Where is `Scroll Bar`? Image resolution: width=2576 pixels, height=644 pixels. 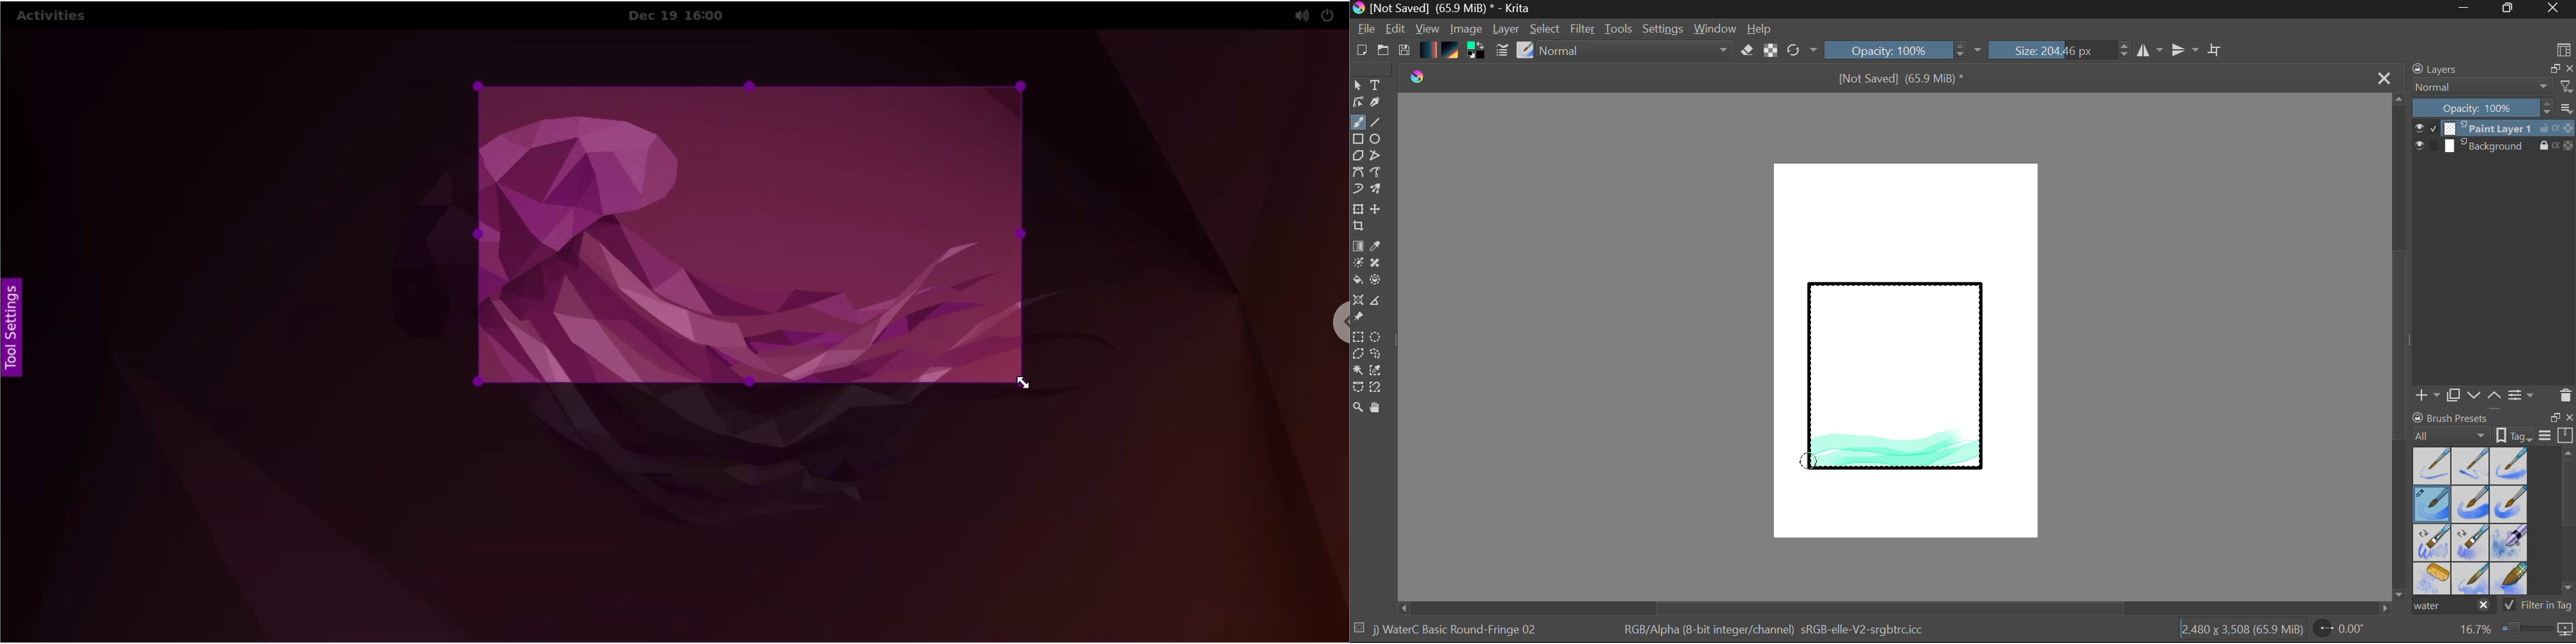 Scroll Bar is located at coordinates (2400, 348).